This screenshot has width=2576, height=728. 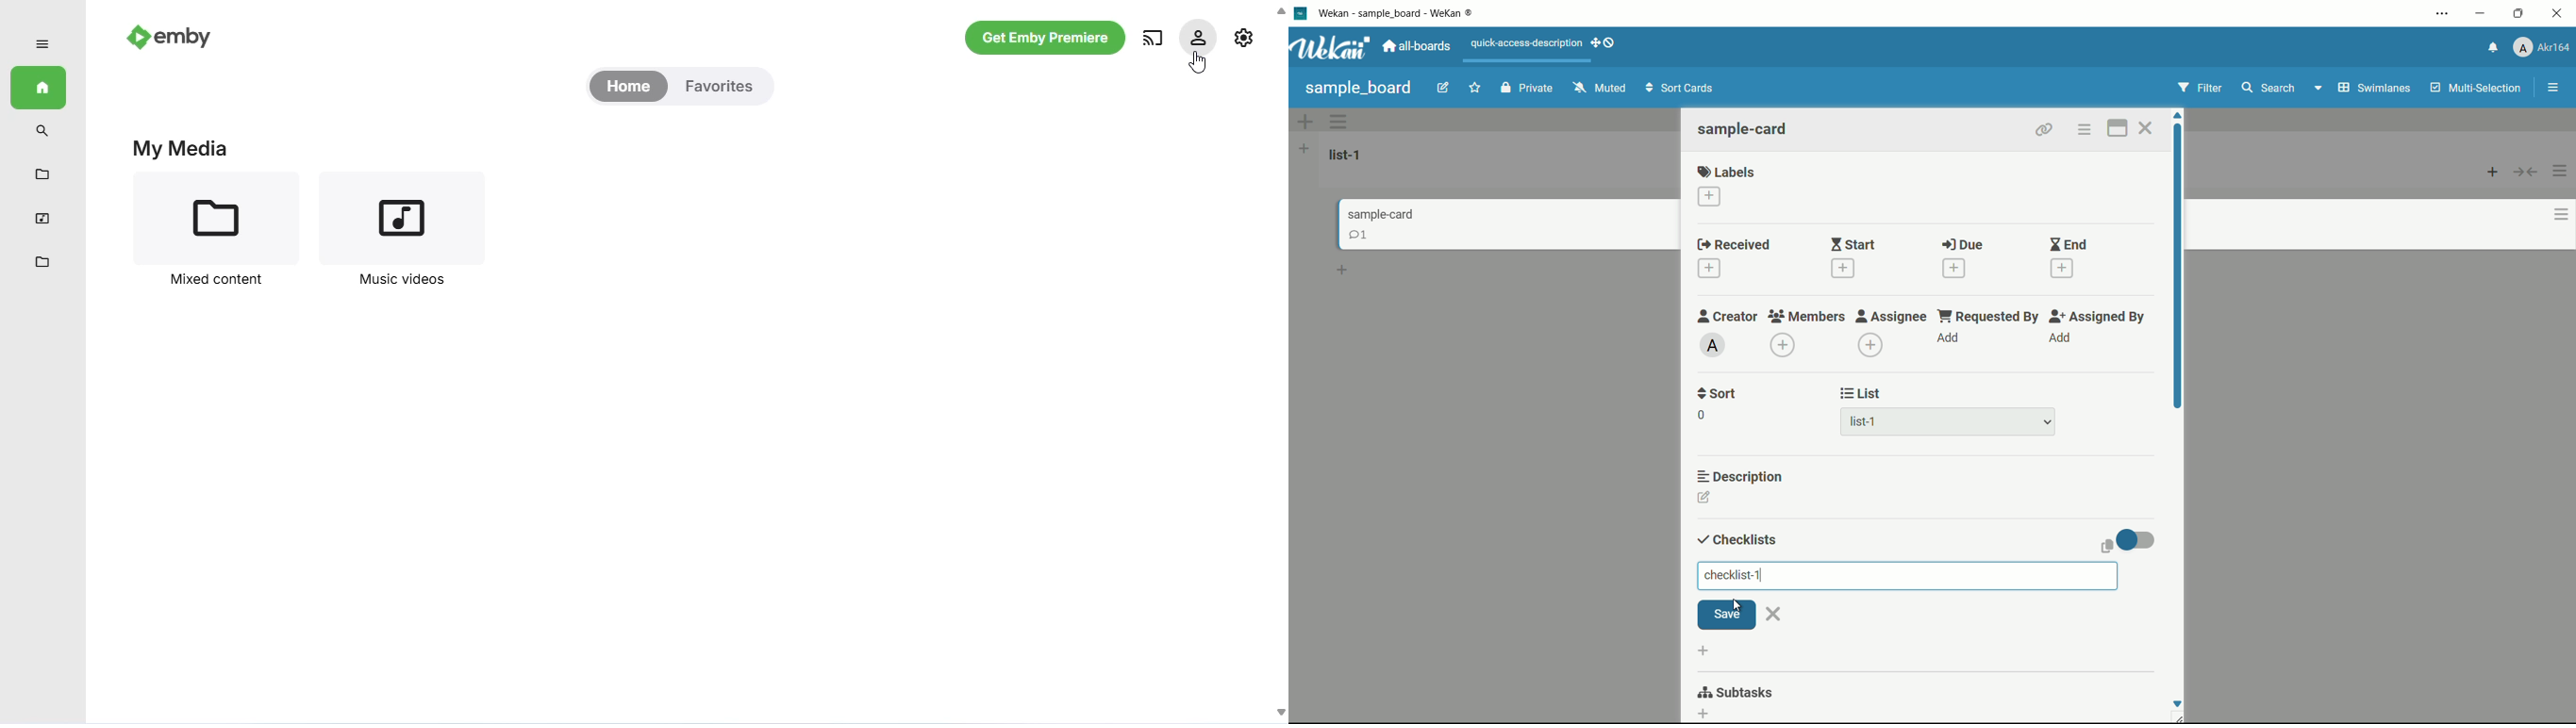 I want to click on cursor, so click(x=1198, y=63).